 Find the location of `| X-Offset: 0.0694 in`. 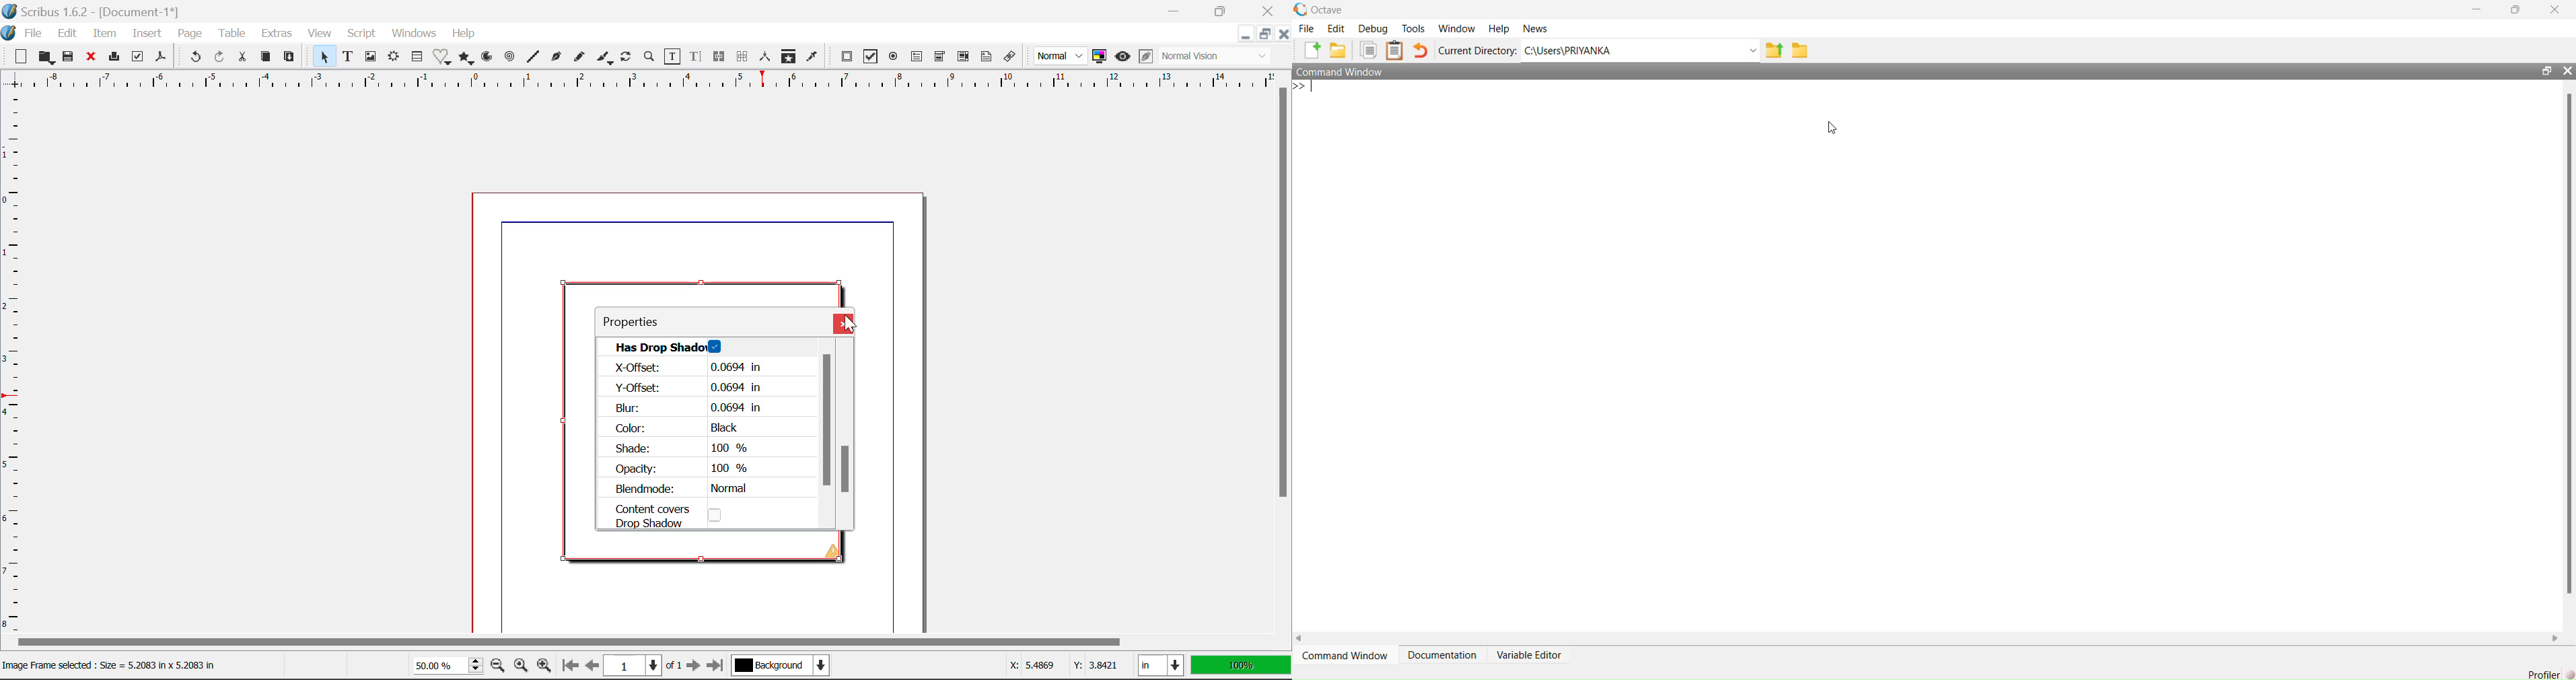

| X-Offset: 0.0694 in is located at coordinates (685, 368).